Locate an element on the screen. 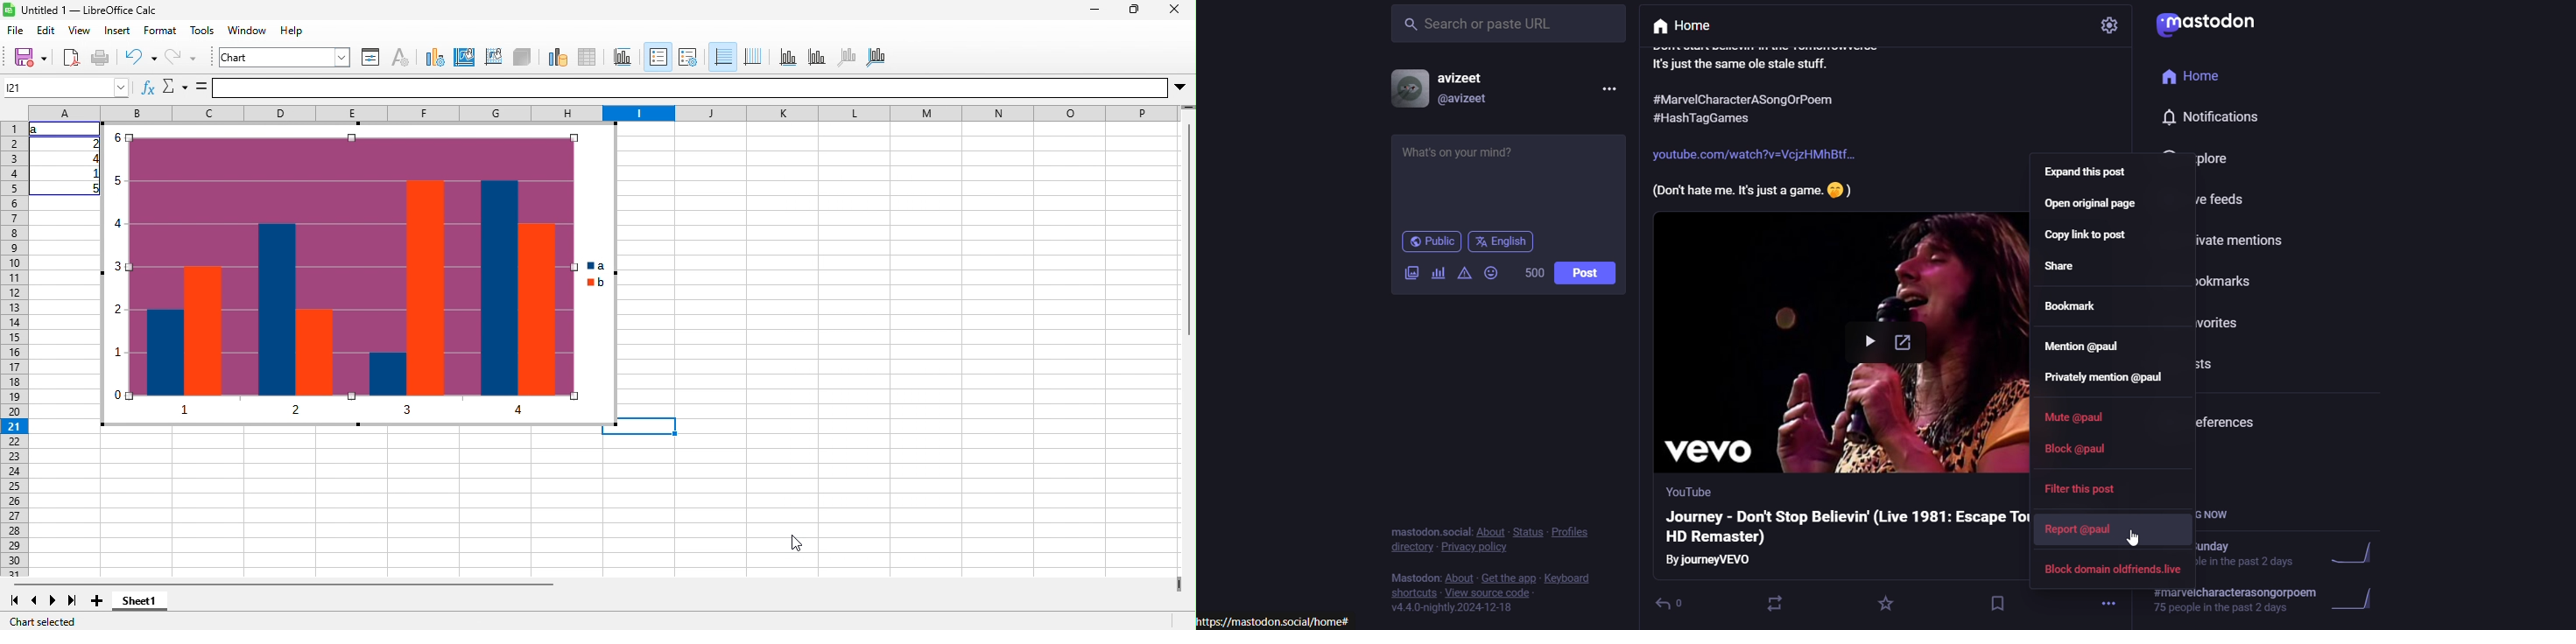 This screenshot has width=2576, height=644. minimize is located at coordinates (1094, 10).